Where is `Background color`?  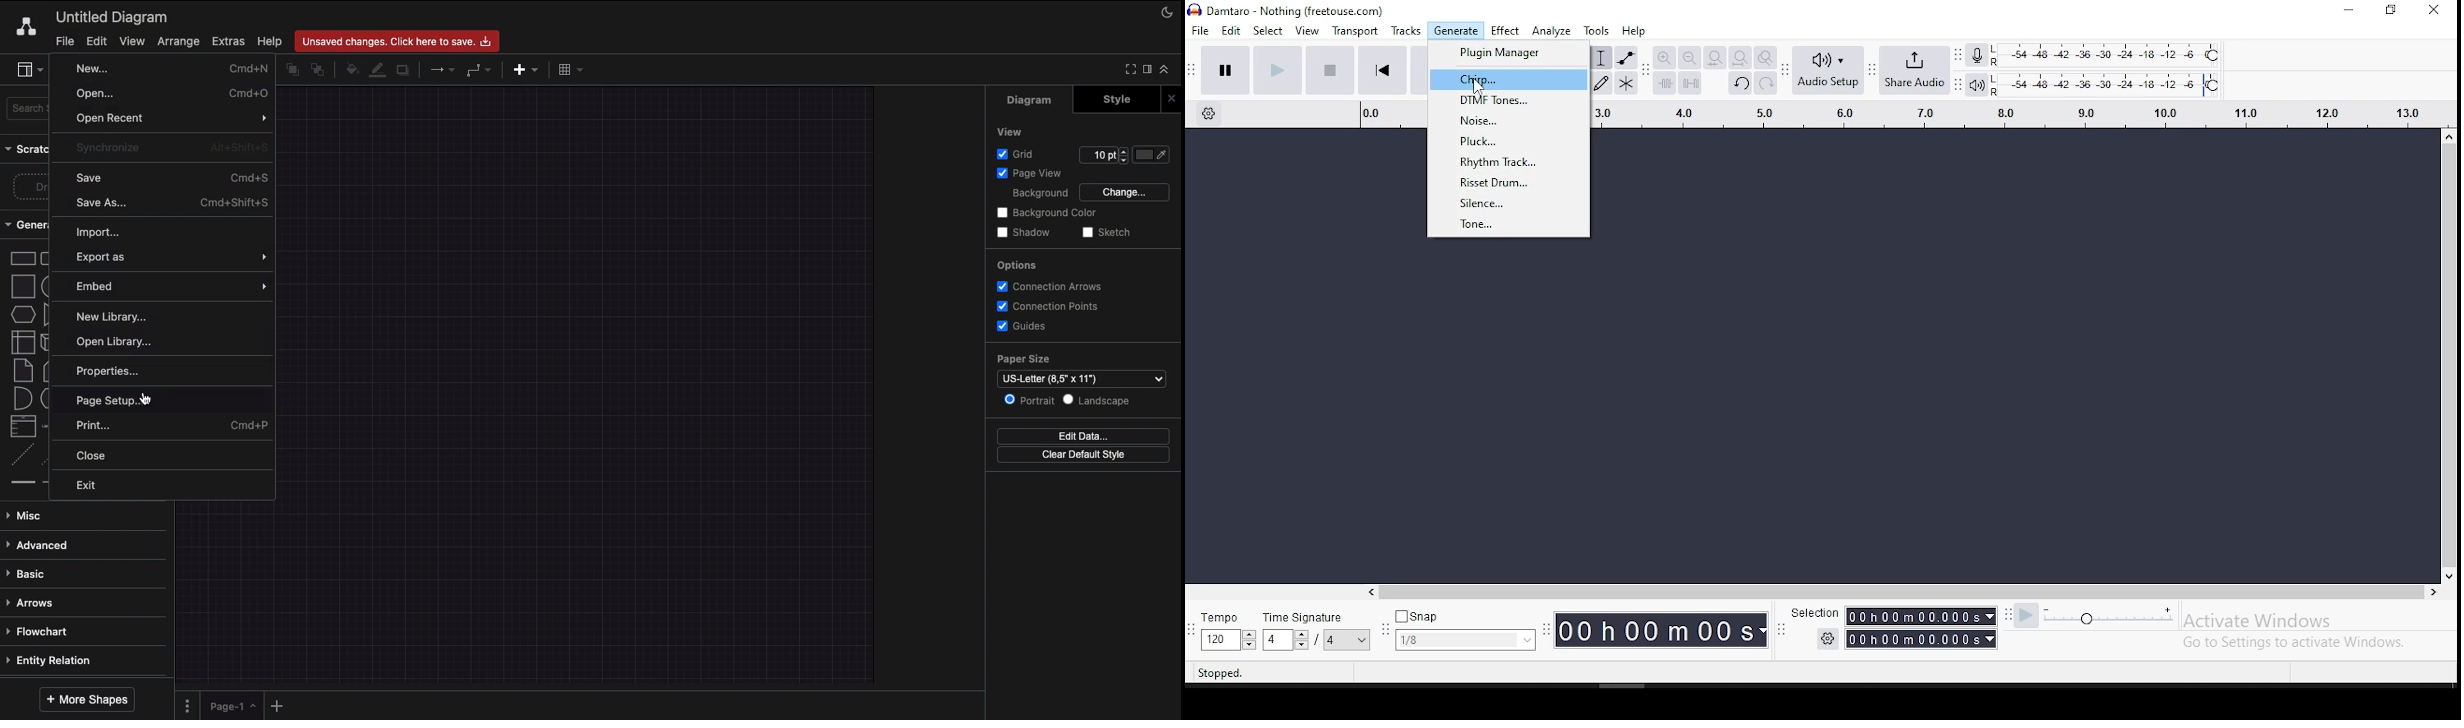 Background color is located at coordinates (1050, 213).